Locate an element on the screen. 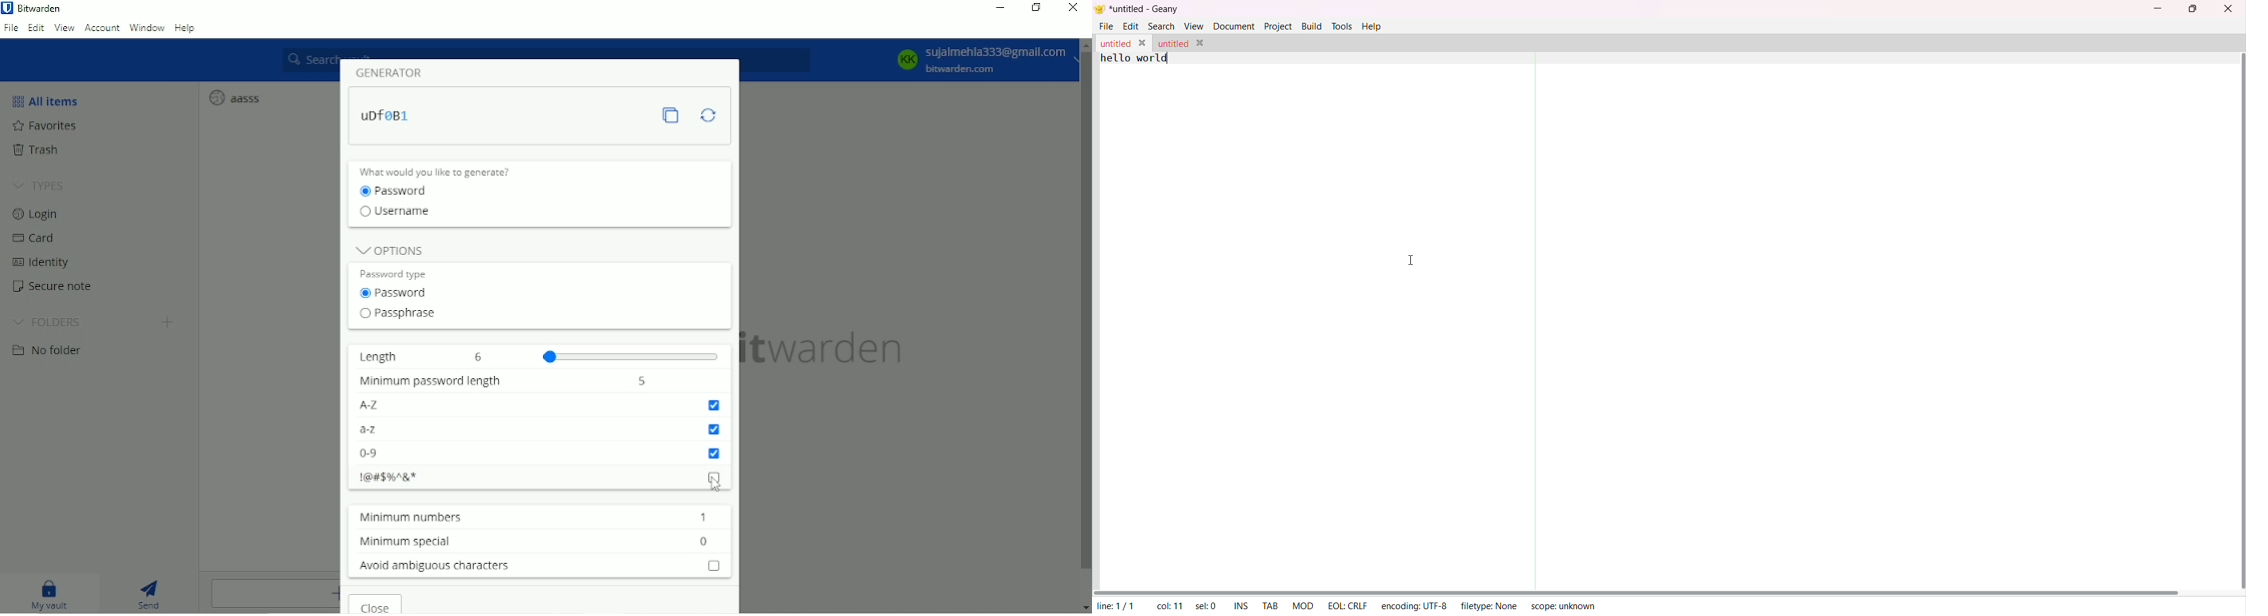 The width and height of the screenshot is (2268, 616). Card is located at coordinates (40, 237).